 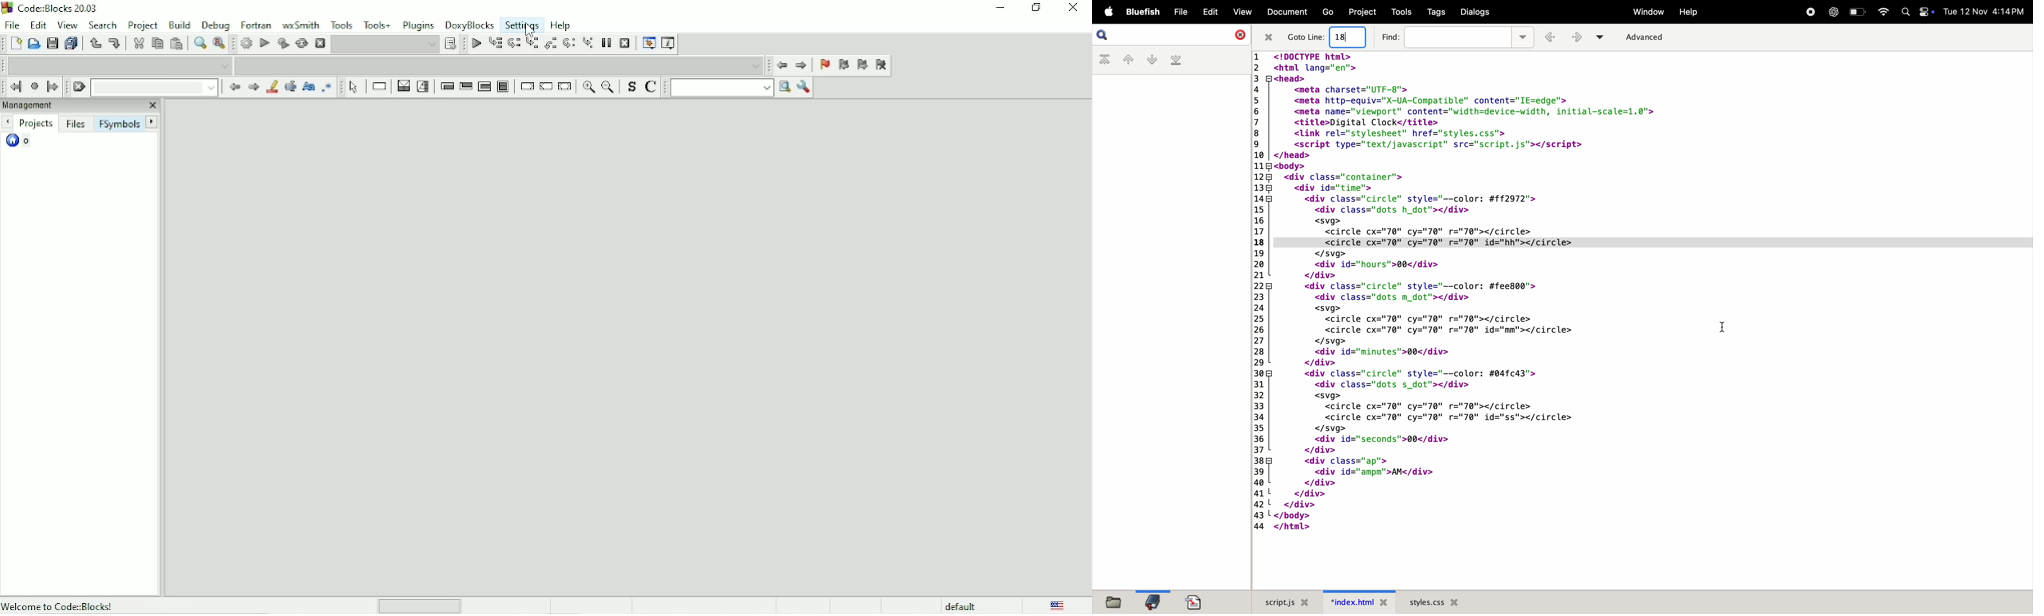 I want to click on index.html, so click(x=1360, y=602).